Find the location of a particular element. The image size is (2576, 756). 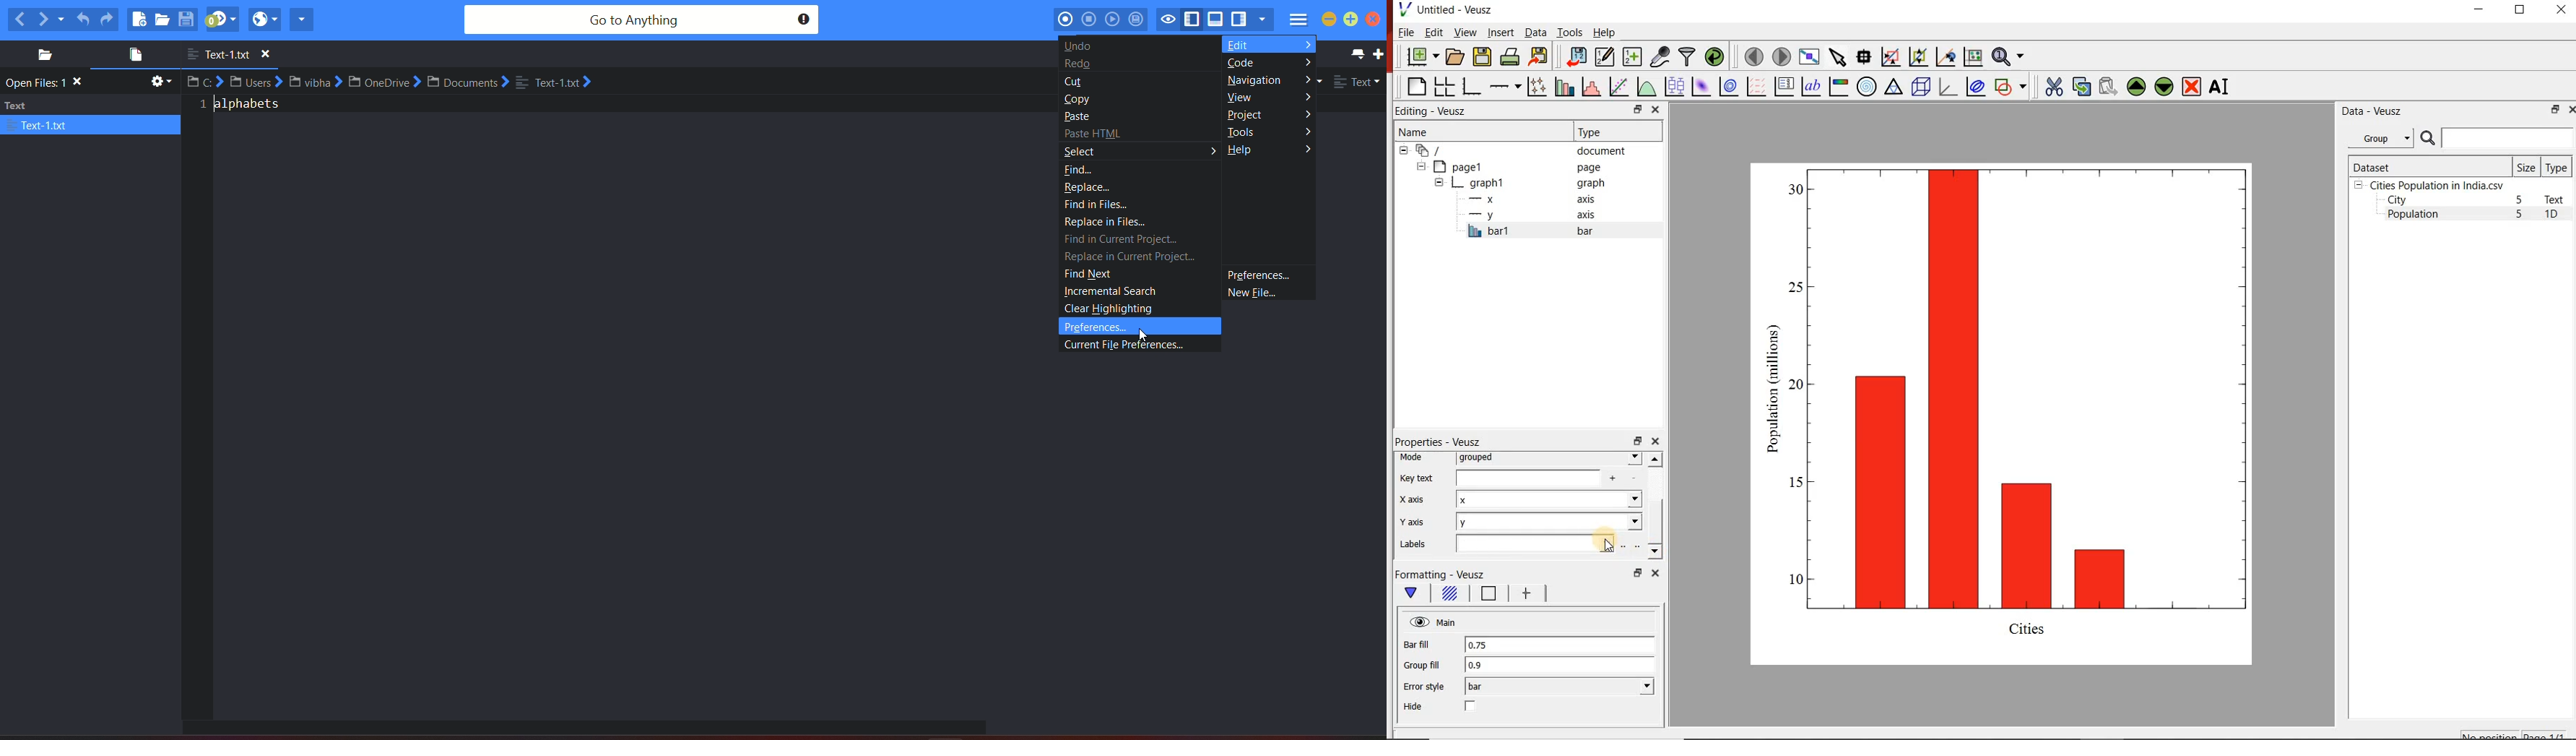

plot a function is located at coordinates (1646, 86).